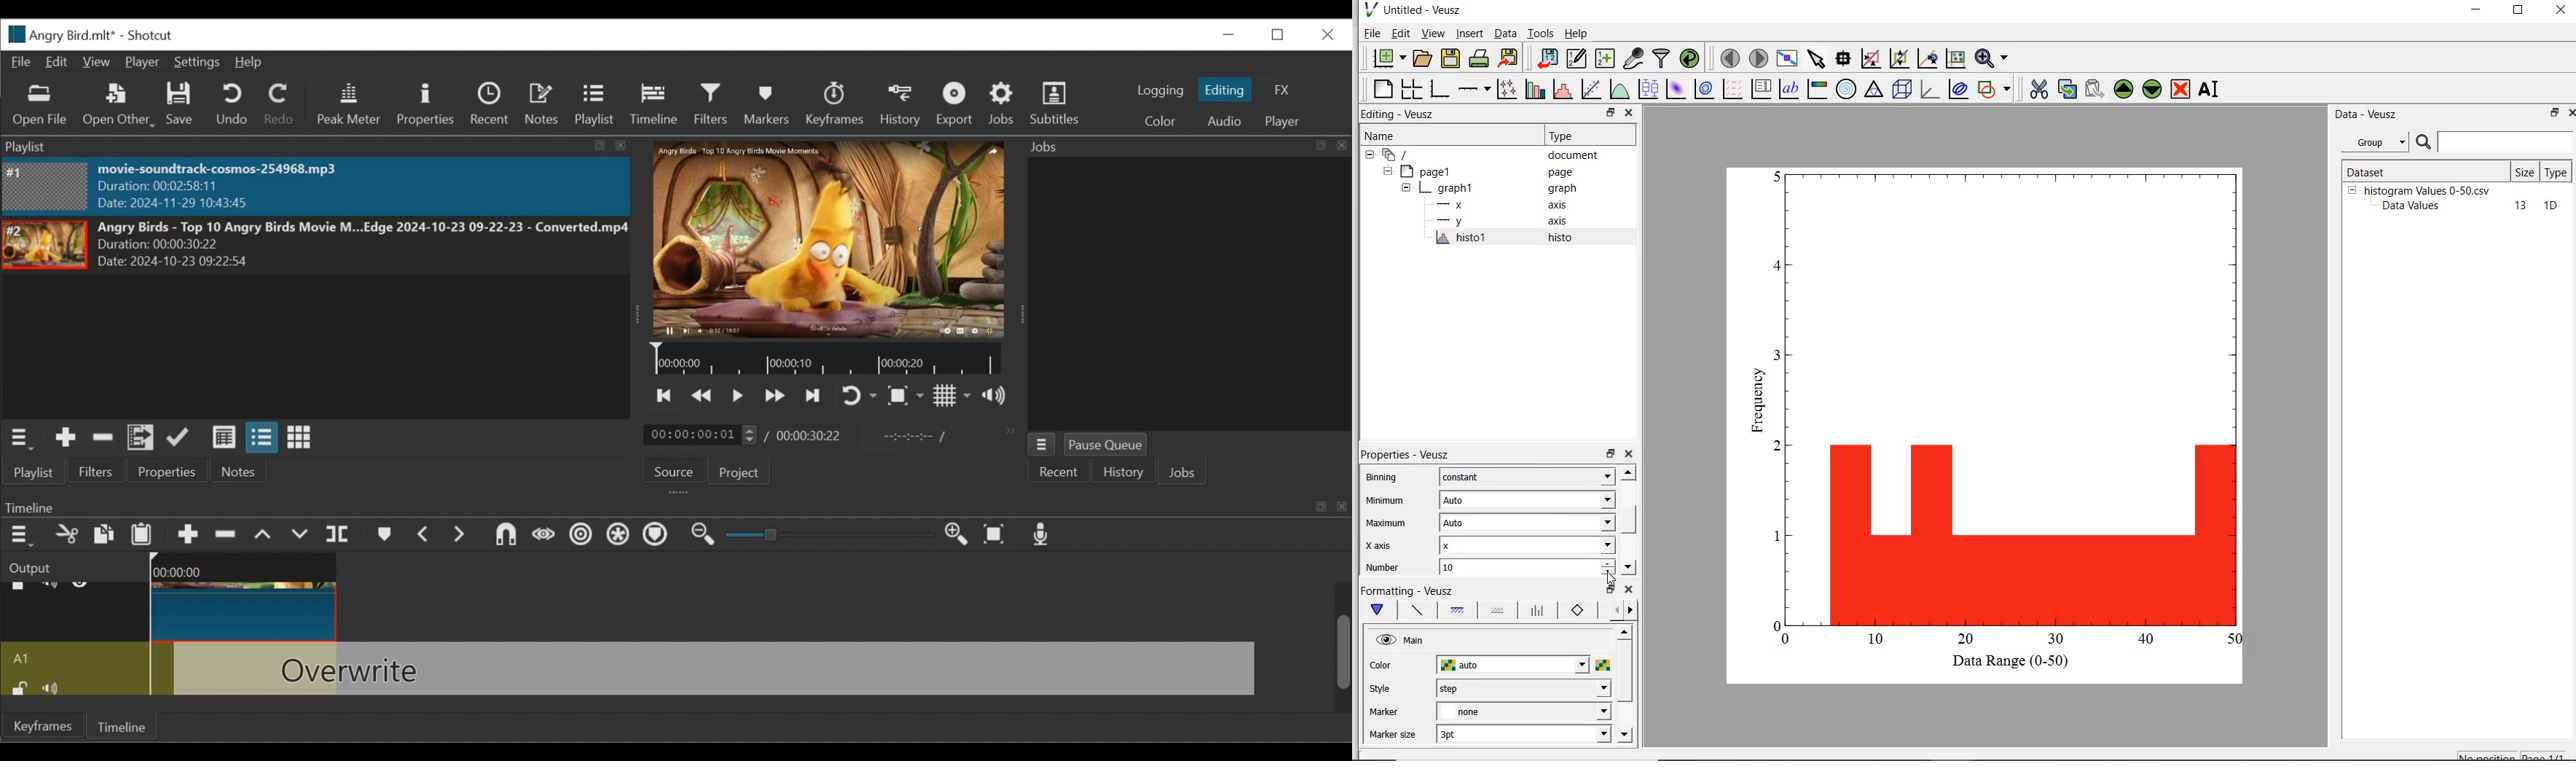  I want to click on move to previous page, so click(1729, 58).